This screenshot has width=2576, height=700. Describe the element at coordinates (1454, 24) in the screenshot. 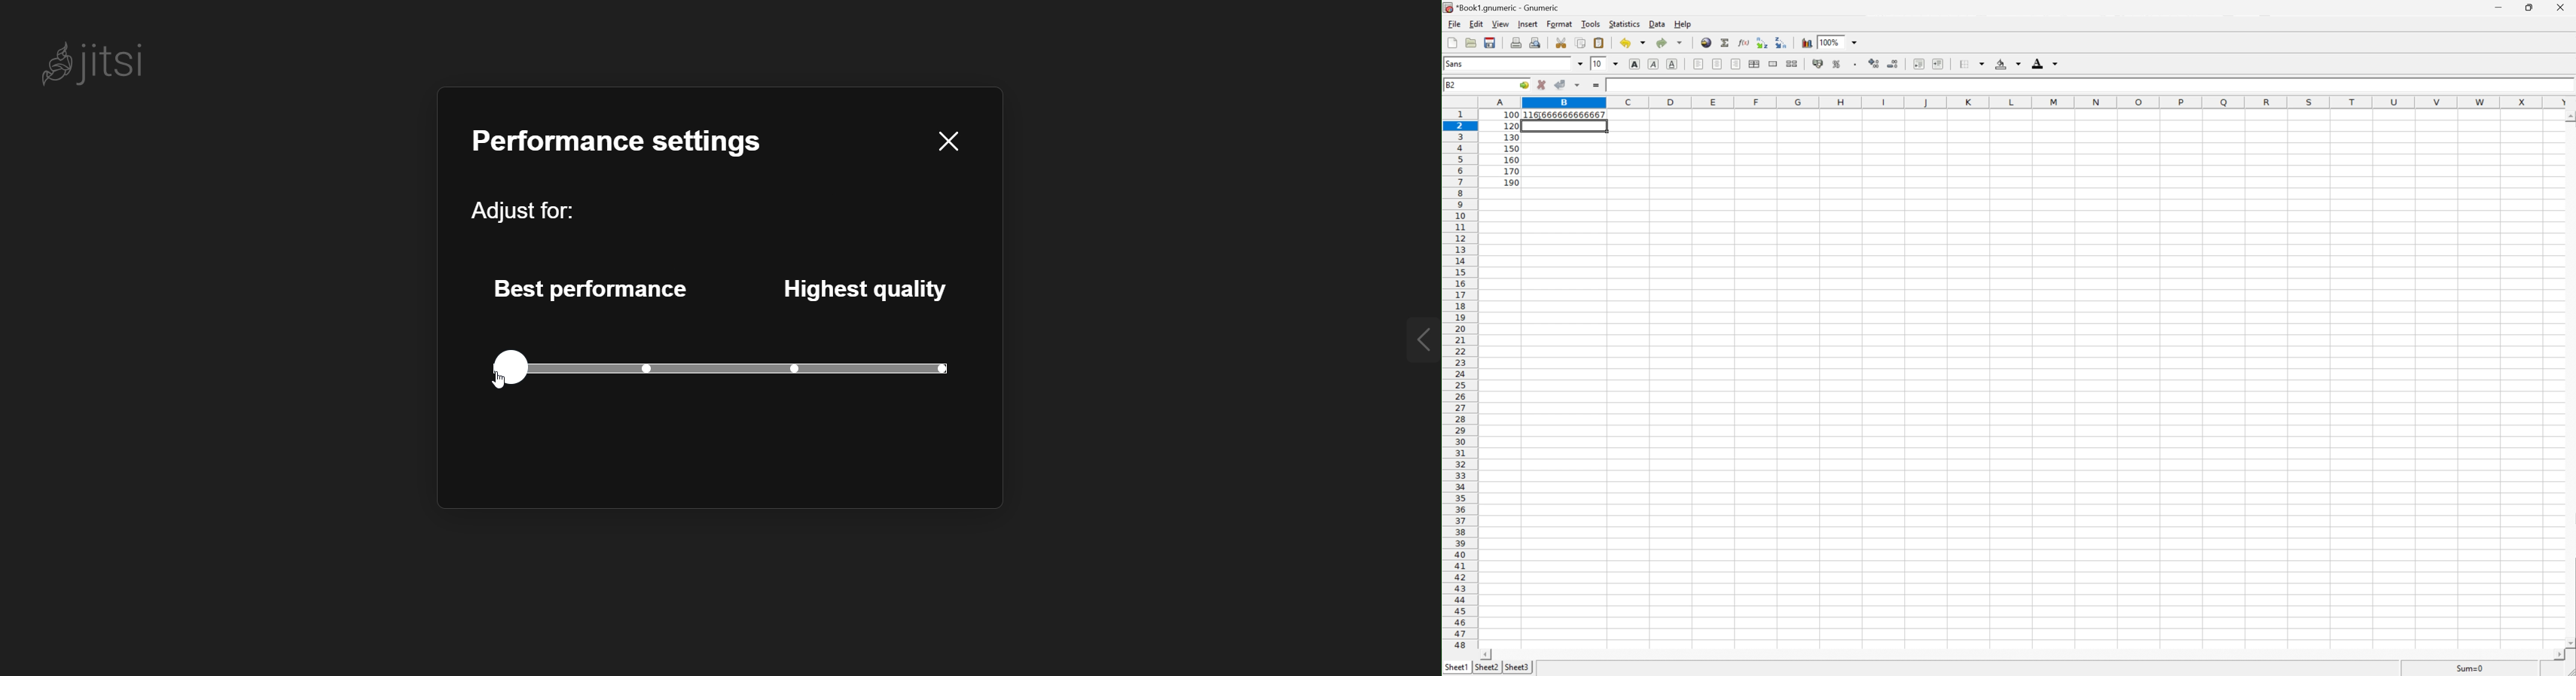

I see `File` at that location.